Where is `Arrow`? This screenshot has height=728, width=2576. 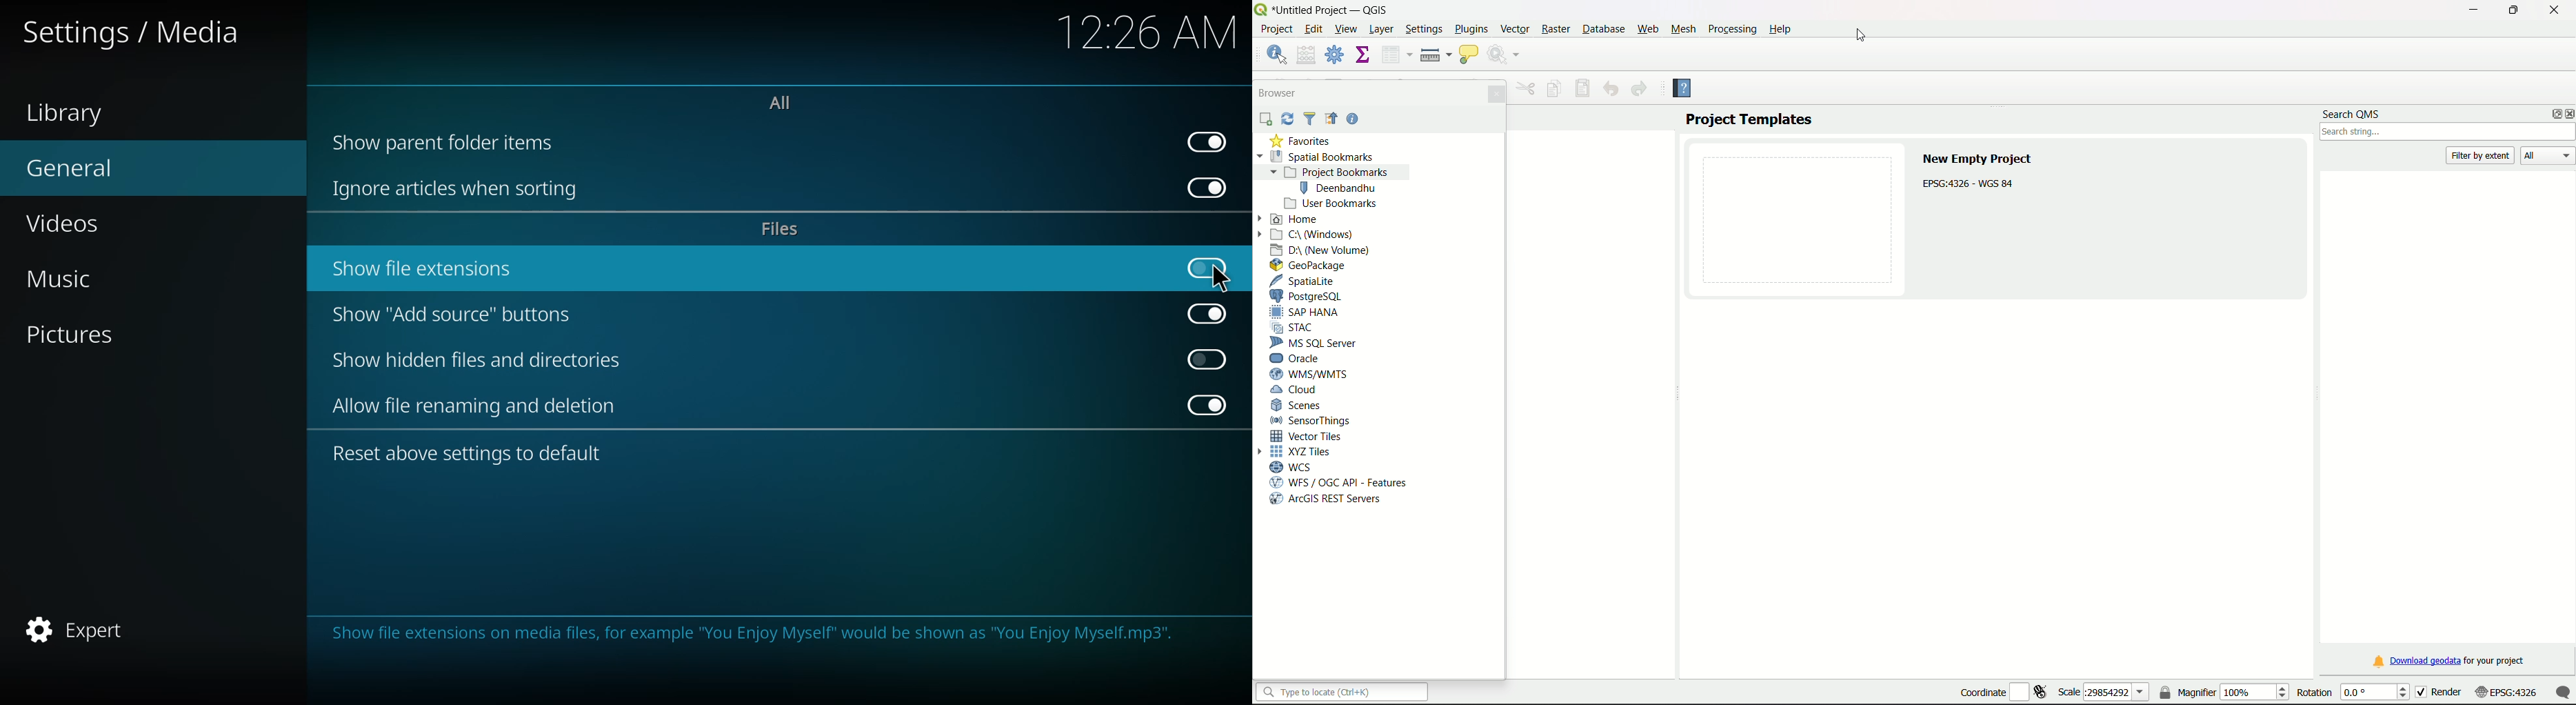 Arrow is located at coordinates (1260, 448).